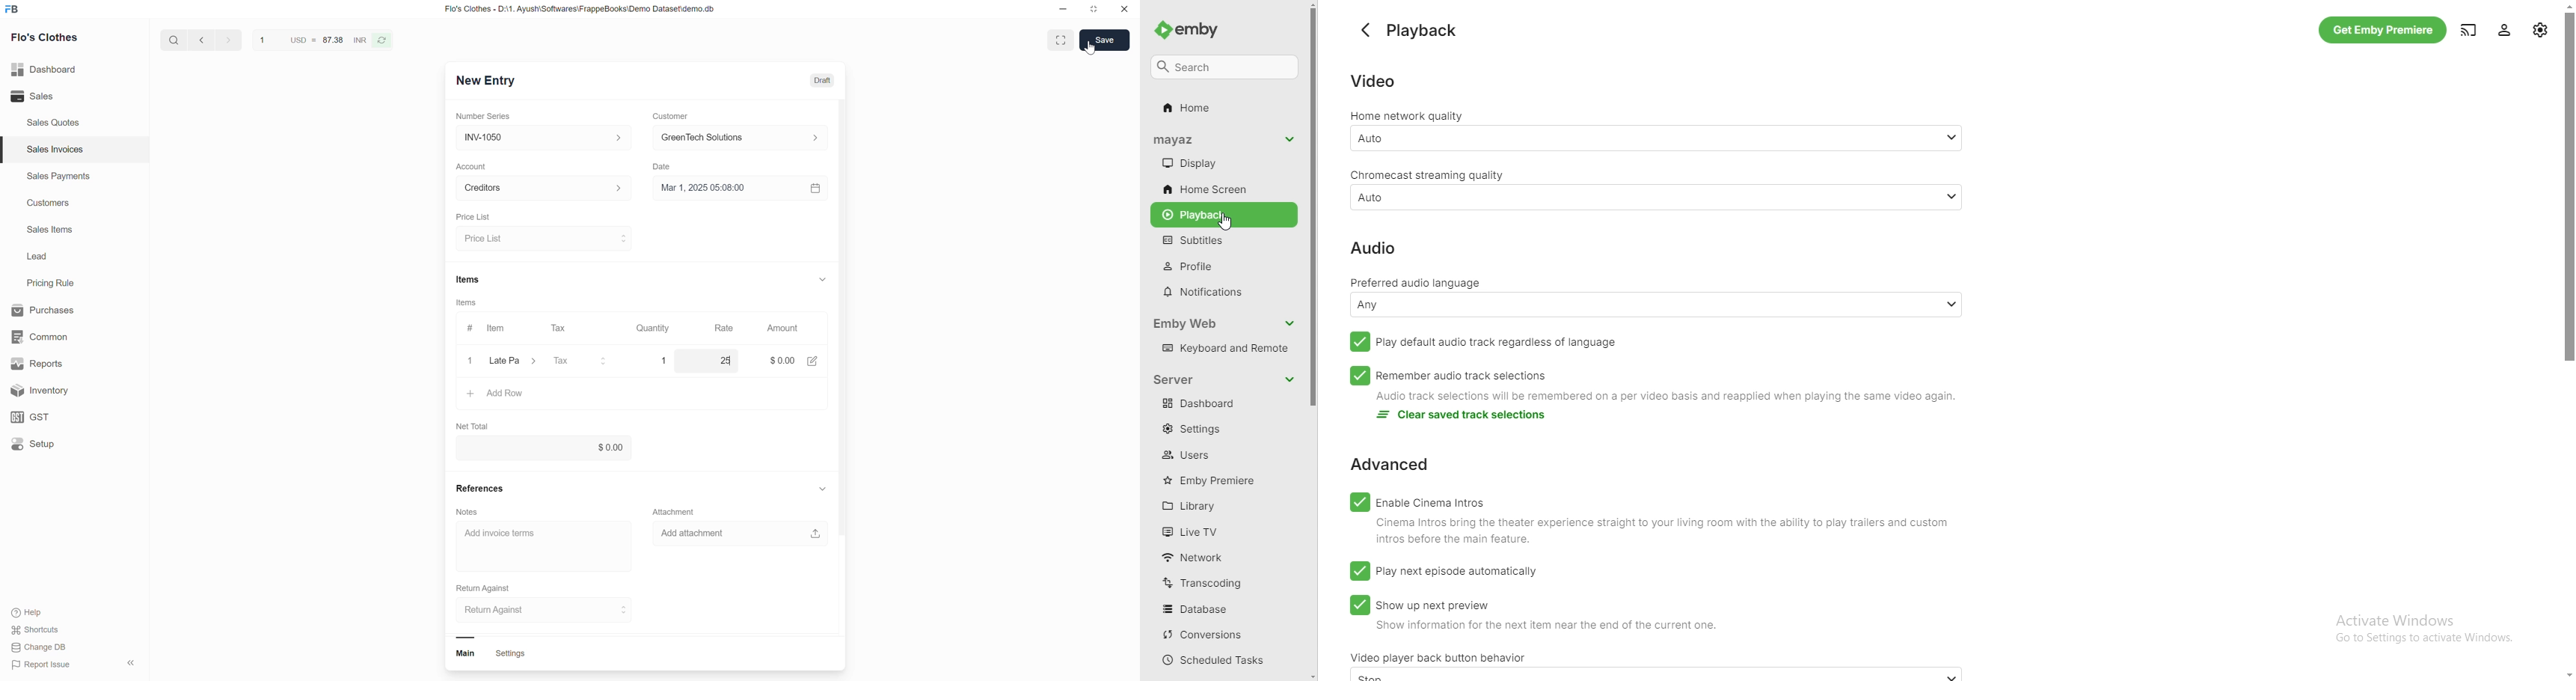  I want to click on Report Issue , so click(49, 666).